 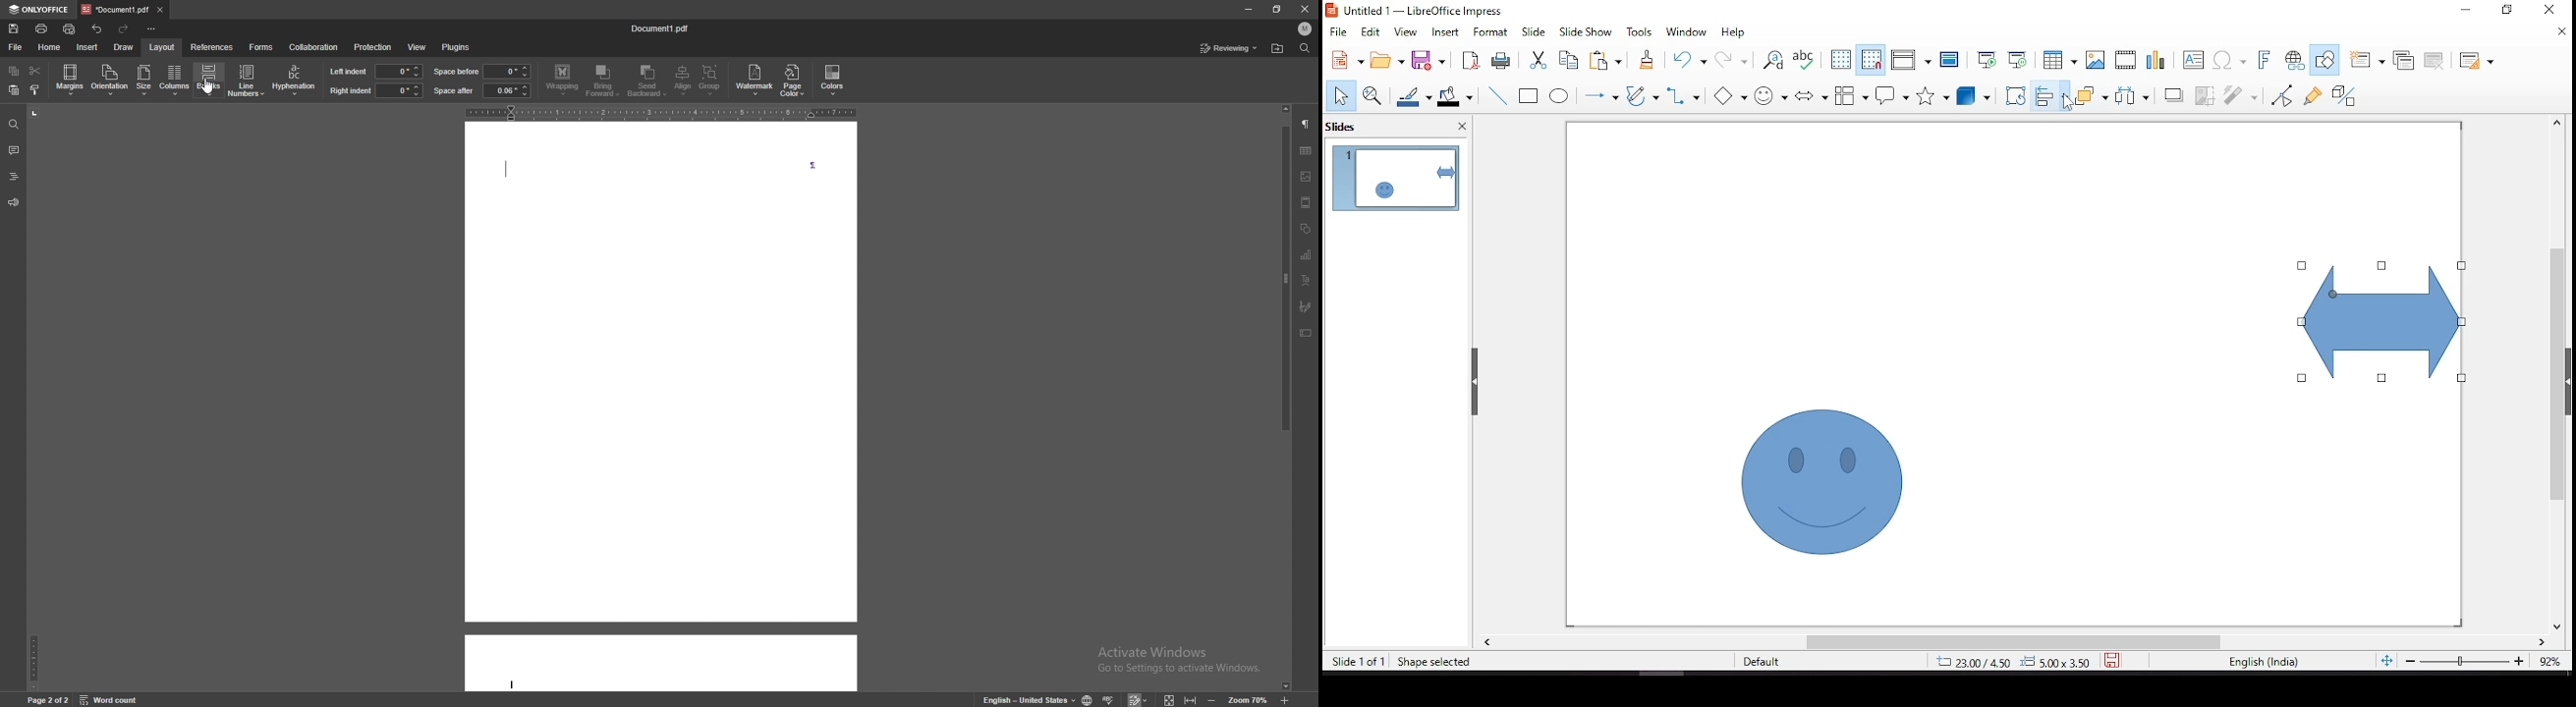 I want to click on Align, so click(x=681, y=82).